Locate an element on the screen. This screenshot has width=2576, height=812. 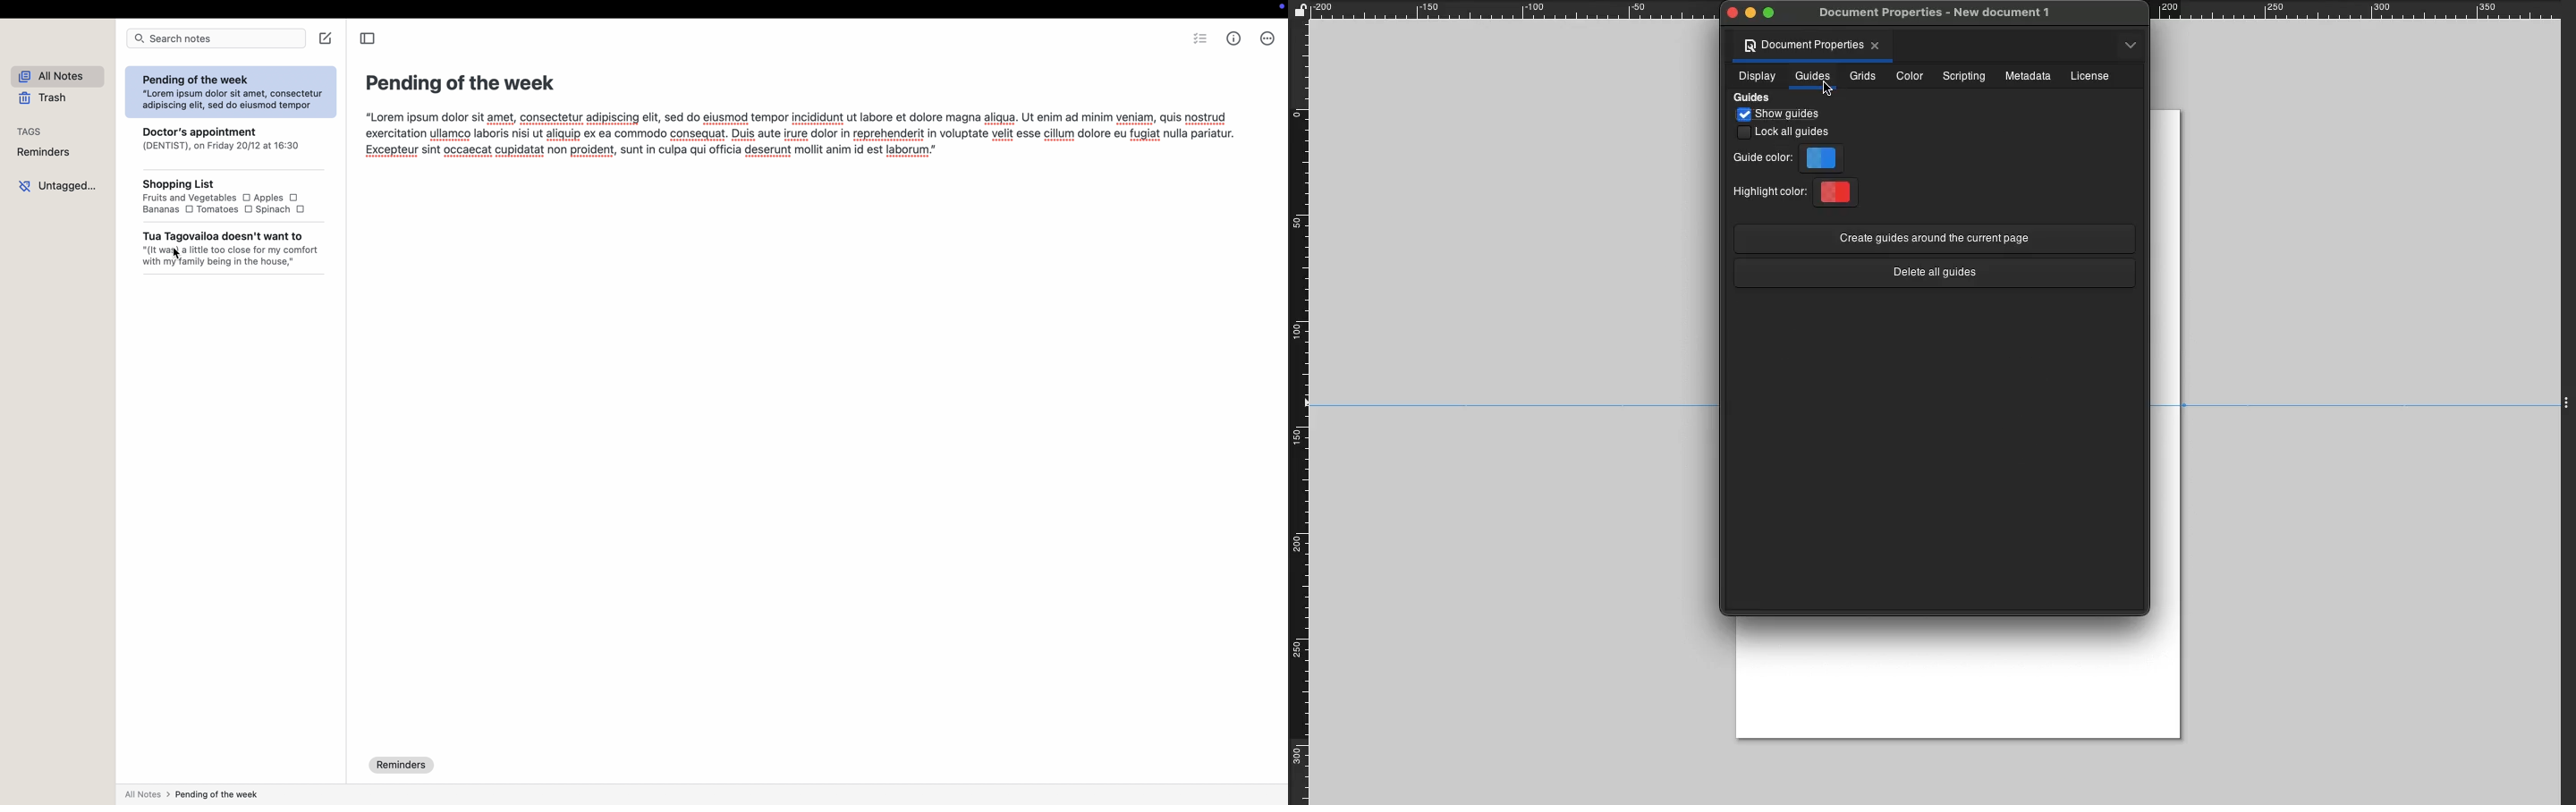
Rule is located at coordinates (1300, 411).